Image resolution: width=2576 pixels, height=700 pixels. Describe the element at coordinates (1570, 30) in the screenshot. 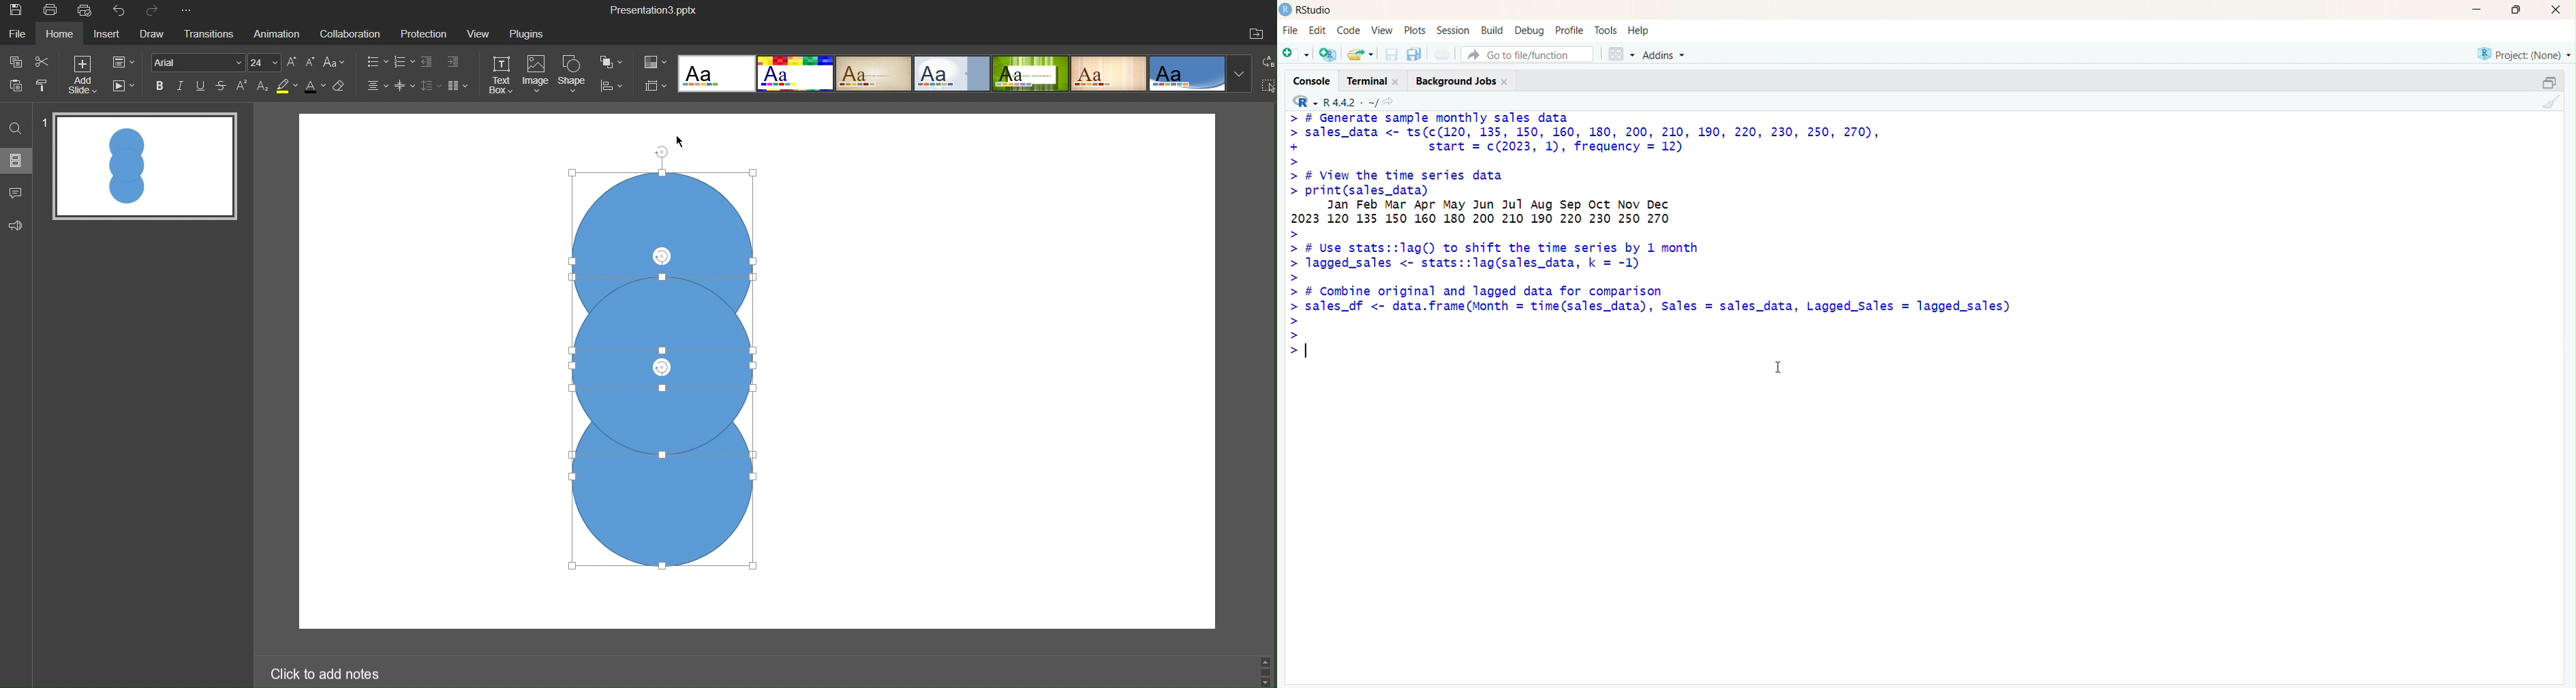

I see `profile` at that location.